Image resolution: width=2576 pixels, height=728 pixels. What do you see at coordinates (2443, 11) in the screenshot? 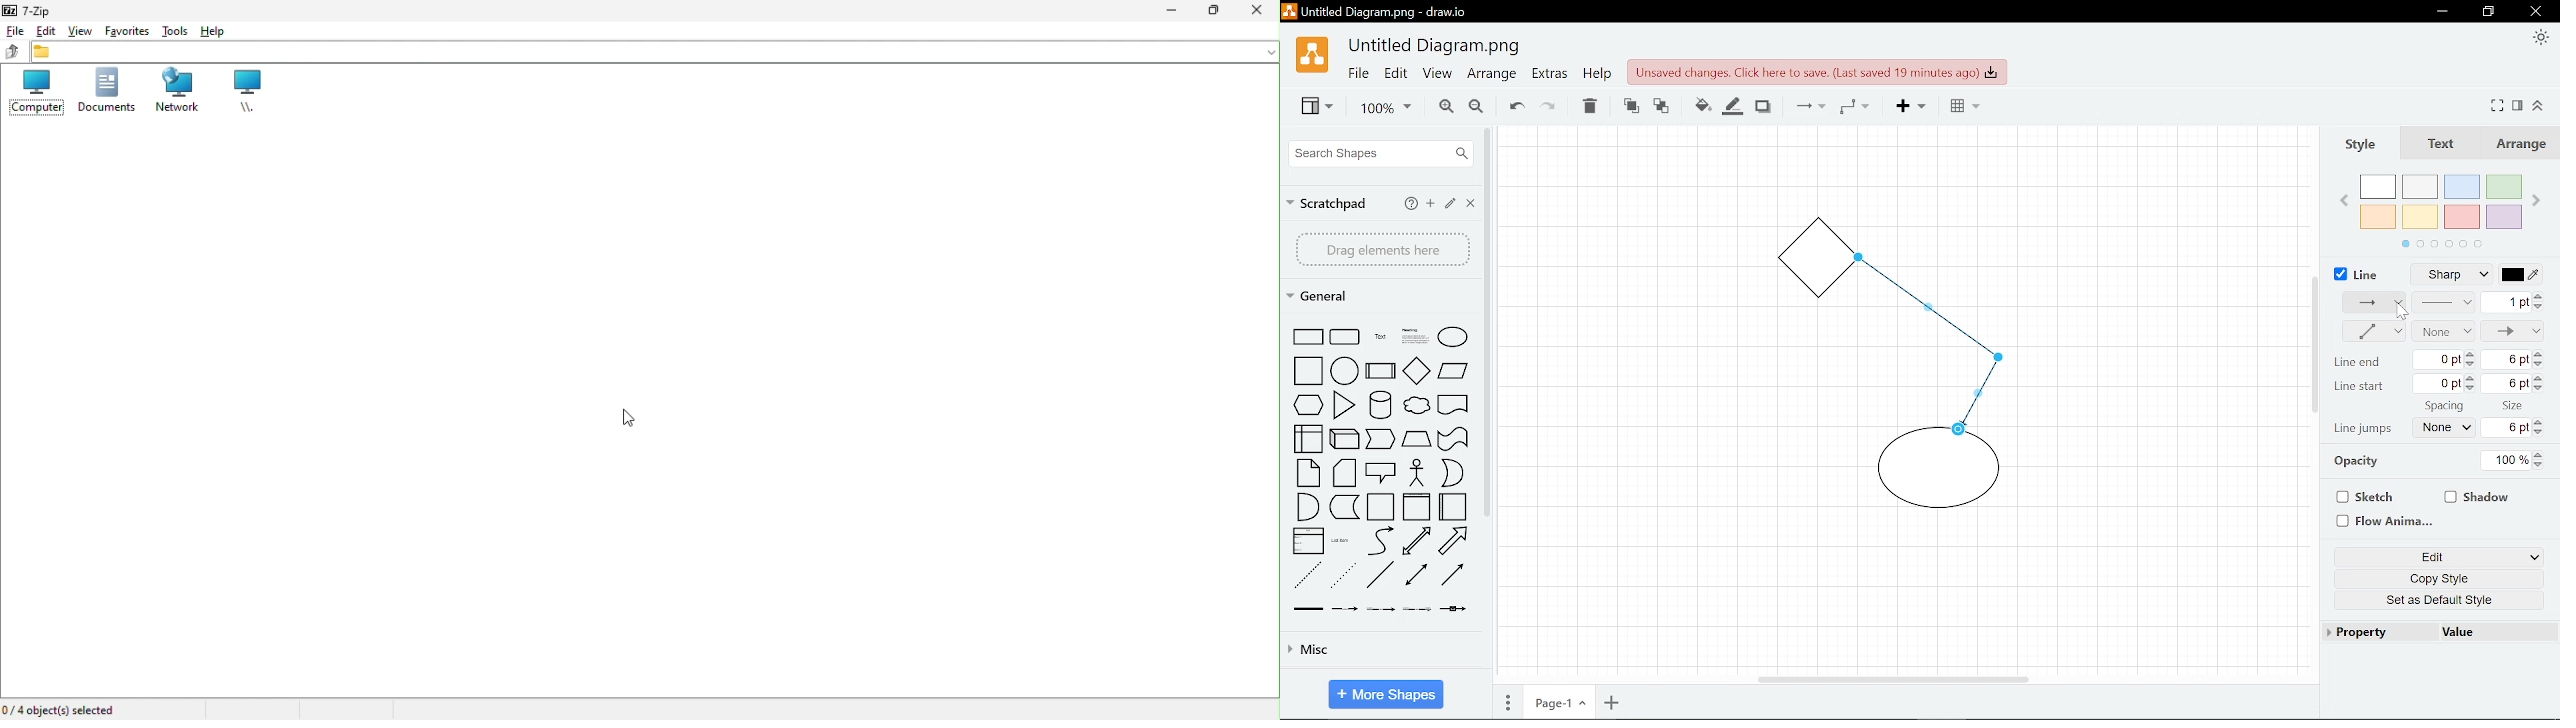
I see `minimize` at bounding box center [2443, 11].